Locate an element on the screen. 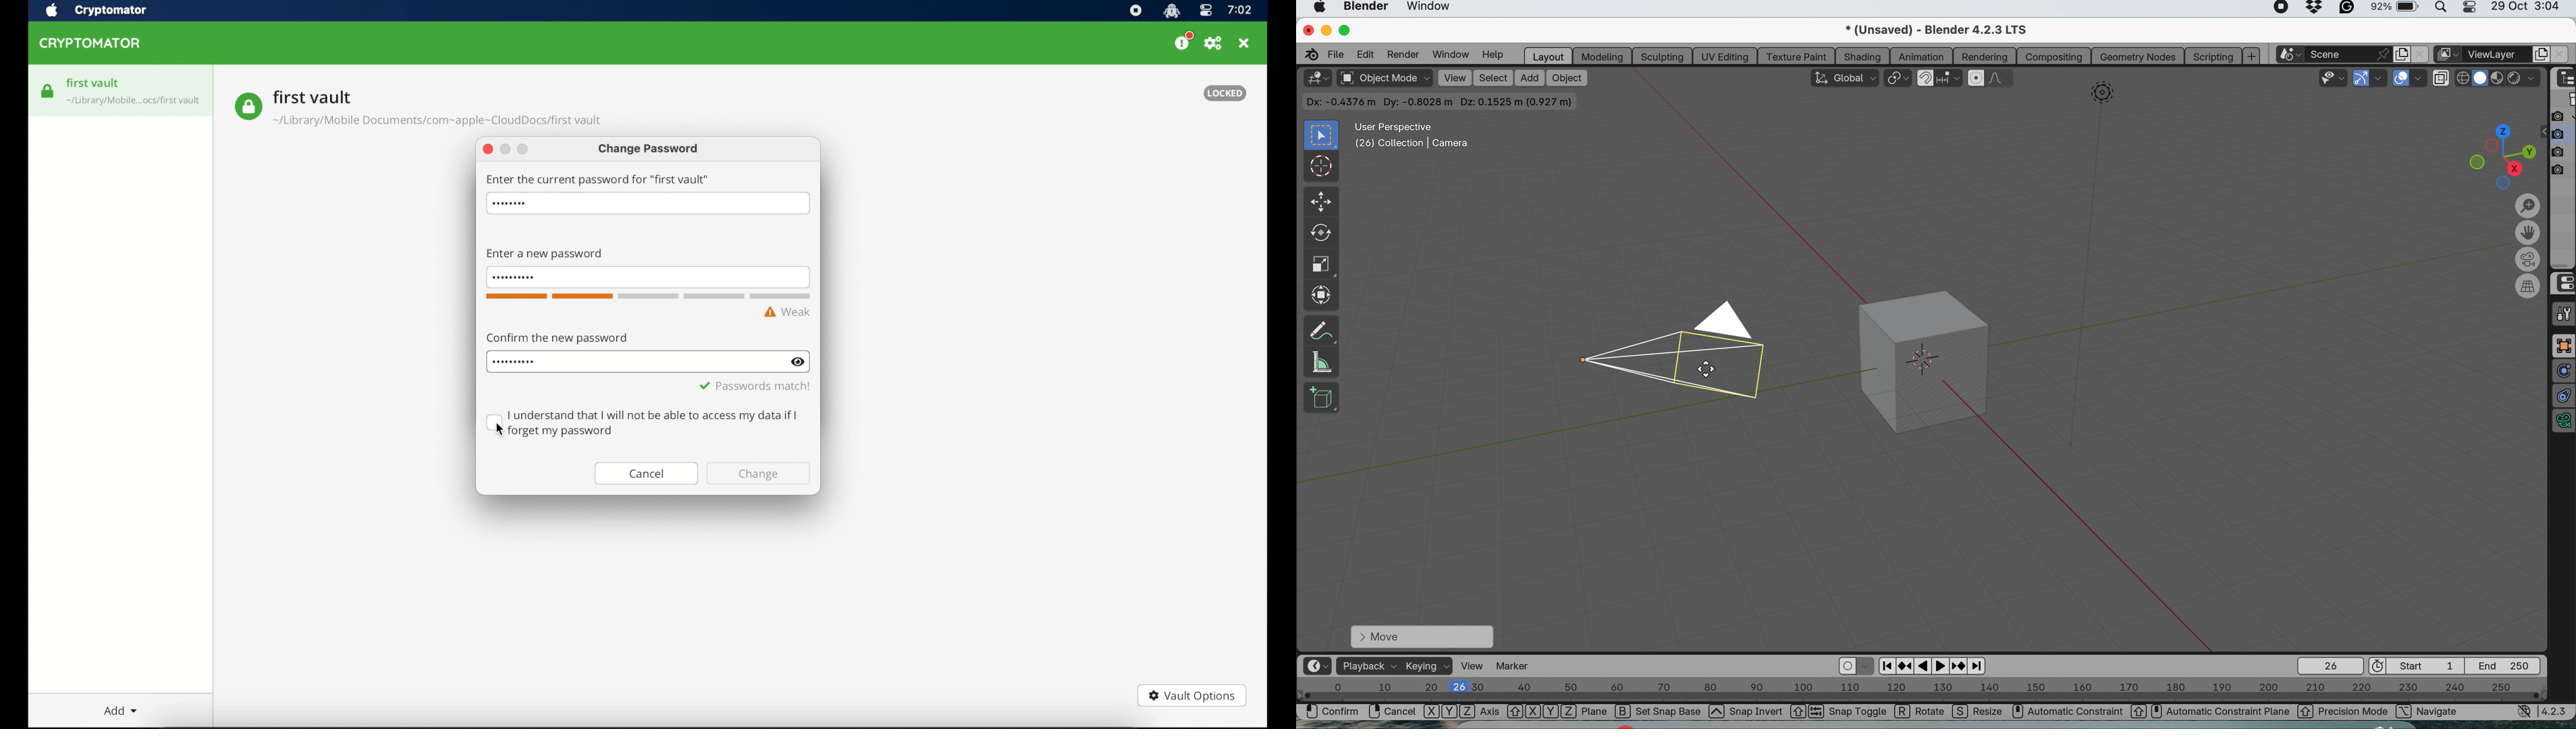 The image size is (2576, 756). snap is located at coordinates (1926, 76).